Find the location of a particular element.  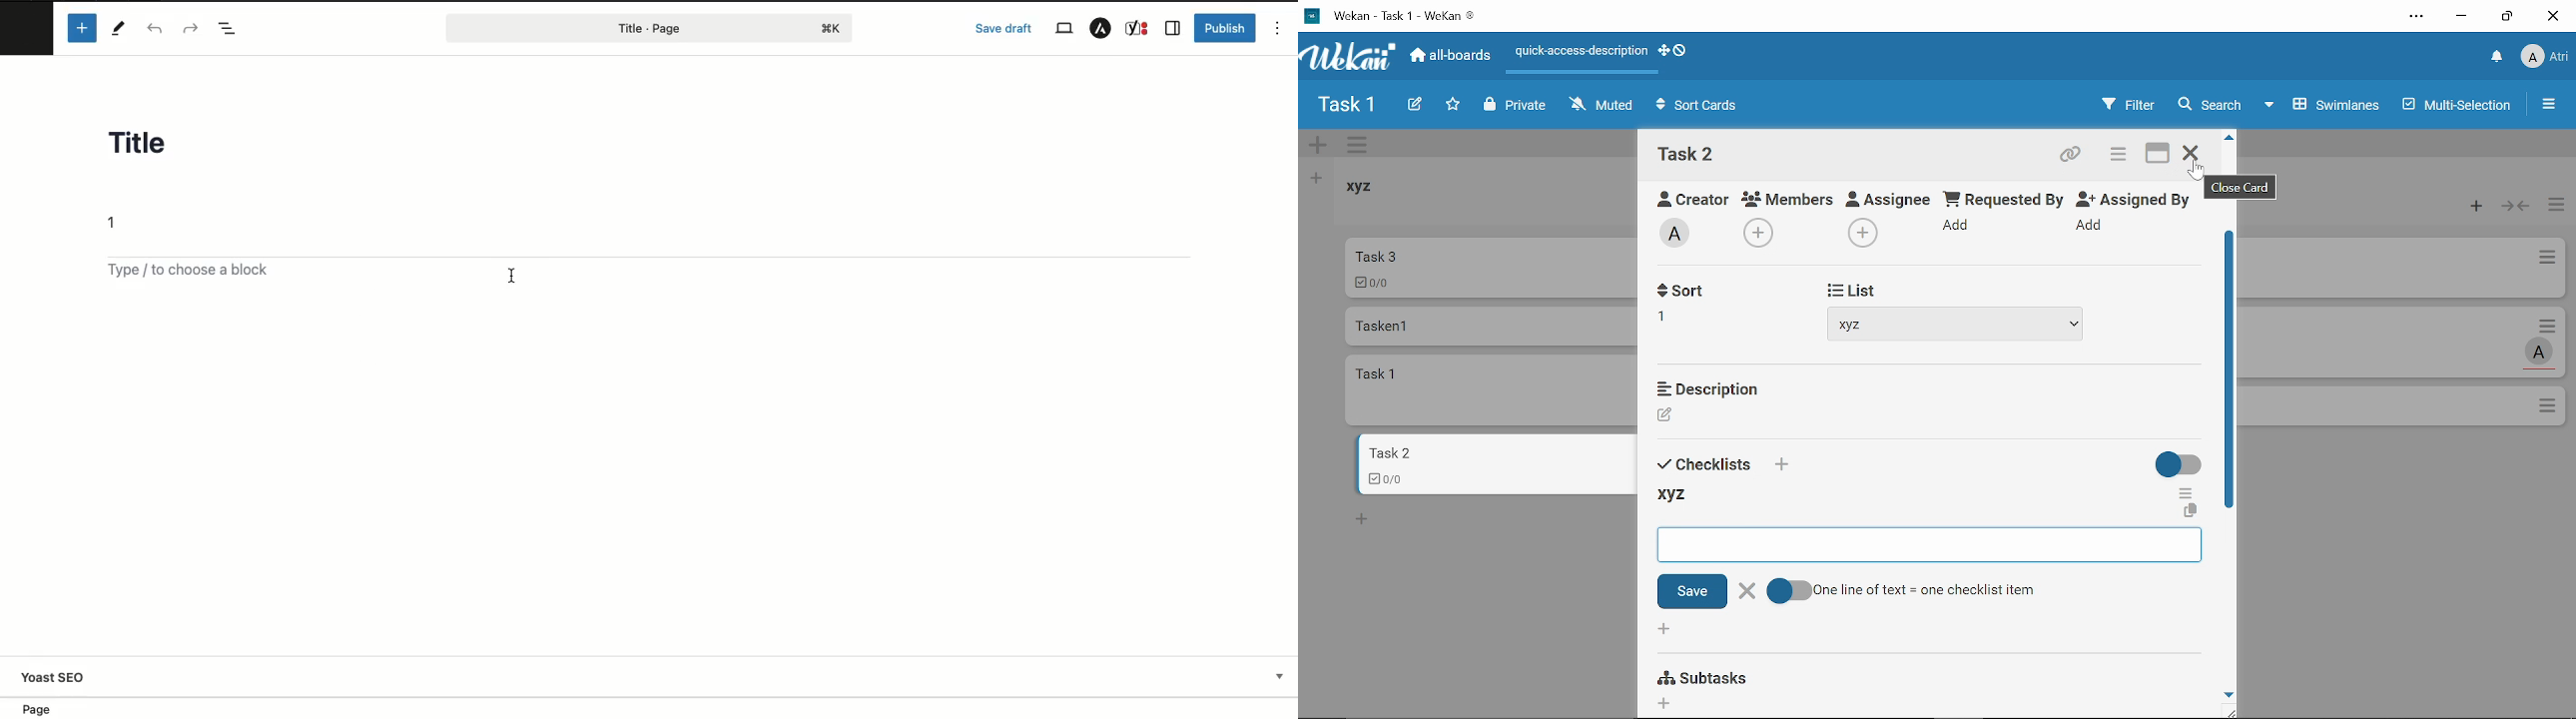

Add is located at coordinates (1959, 229).